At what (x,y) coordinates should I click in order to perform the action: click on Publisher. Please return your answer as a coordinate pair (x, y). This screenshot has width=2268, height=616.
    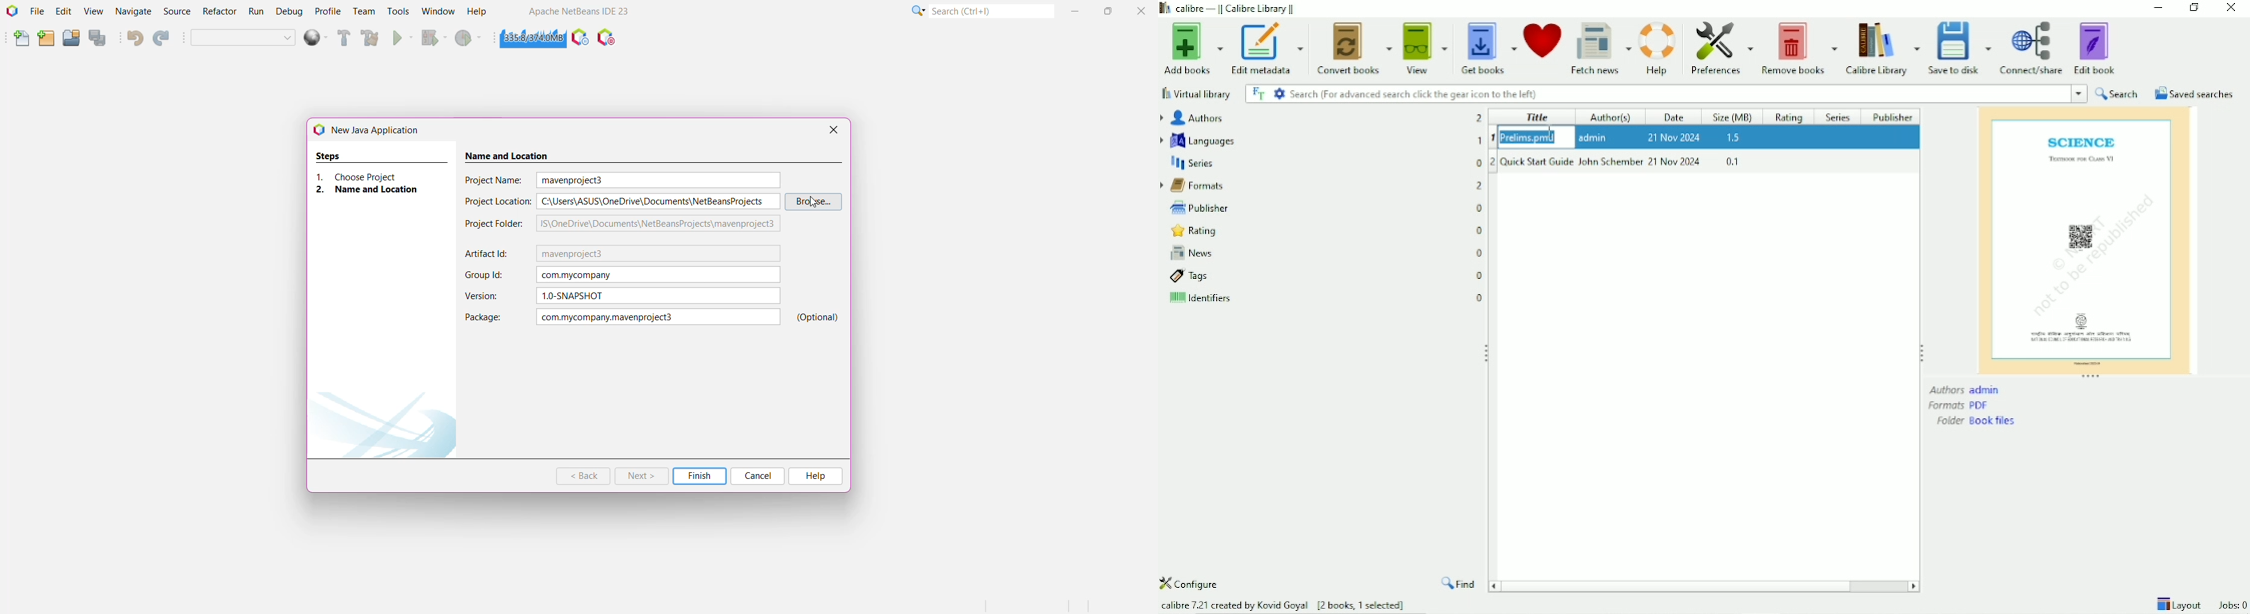
    Looking at the image, I should click on (1196, 206).